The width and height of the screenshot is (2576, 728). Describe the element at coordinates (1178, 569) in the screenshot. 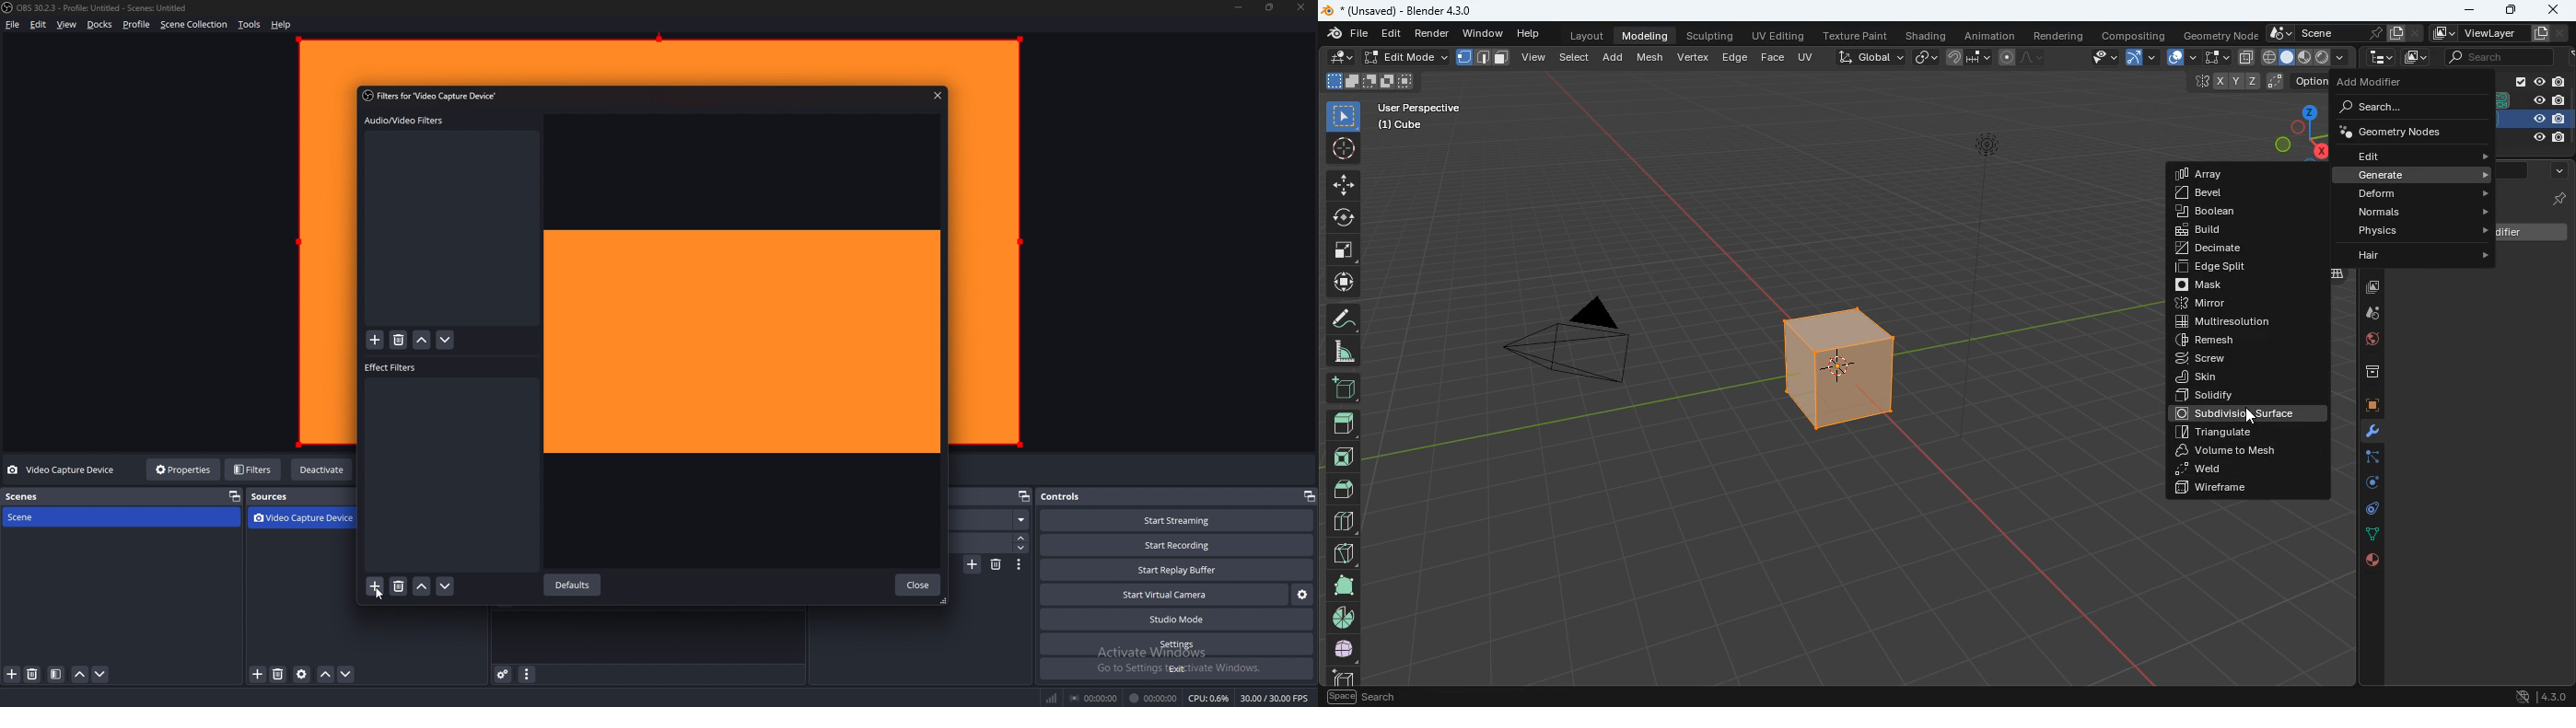

I see `start replay buffer` at that location.